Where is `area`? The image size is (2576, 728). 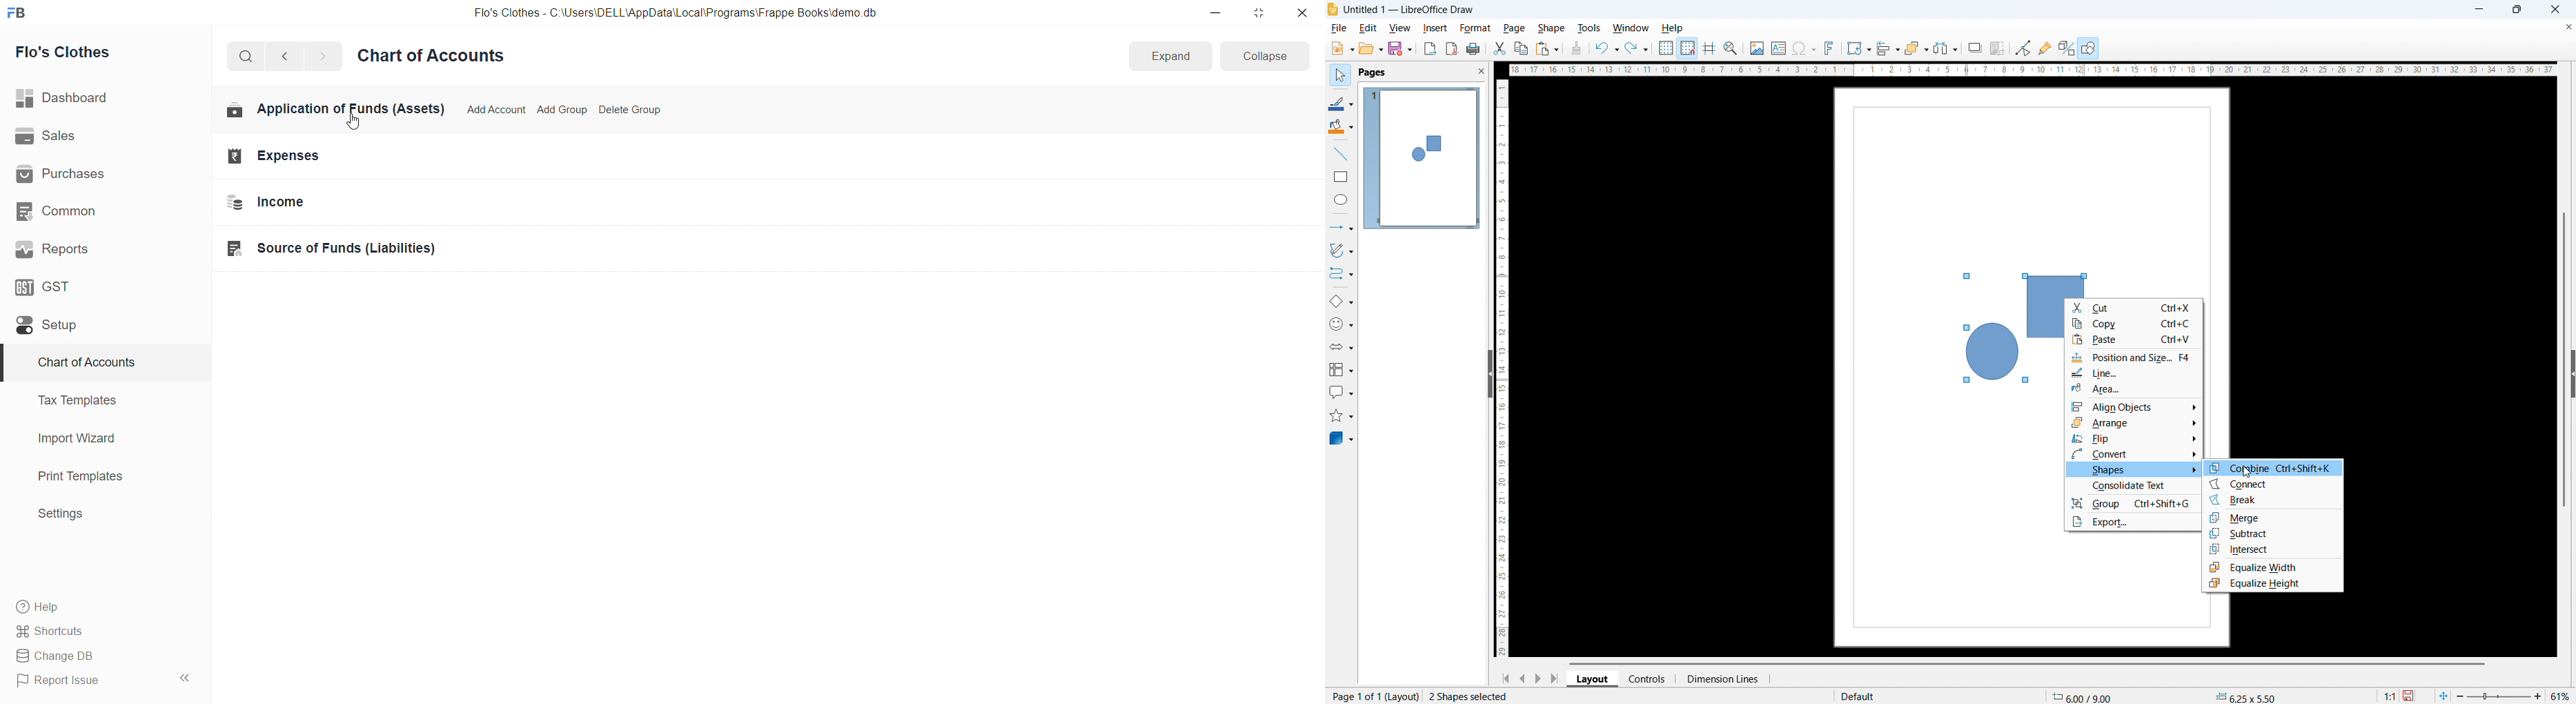 area is located at coordinates (2134, 389).